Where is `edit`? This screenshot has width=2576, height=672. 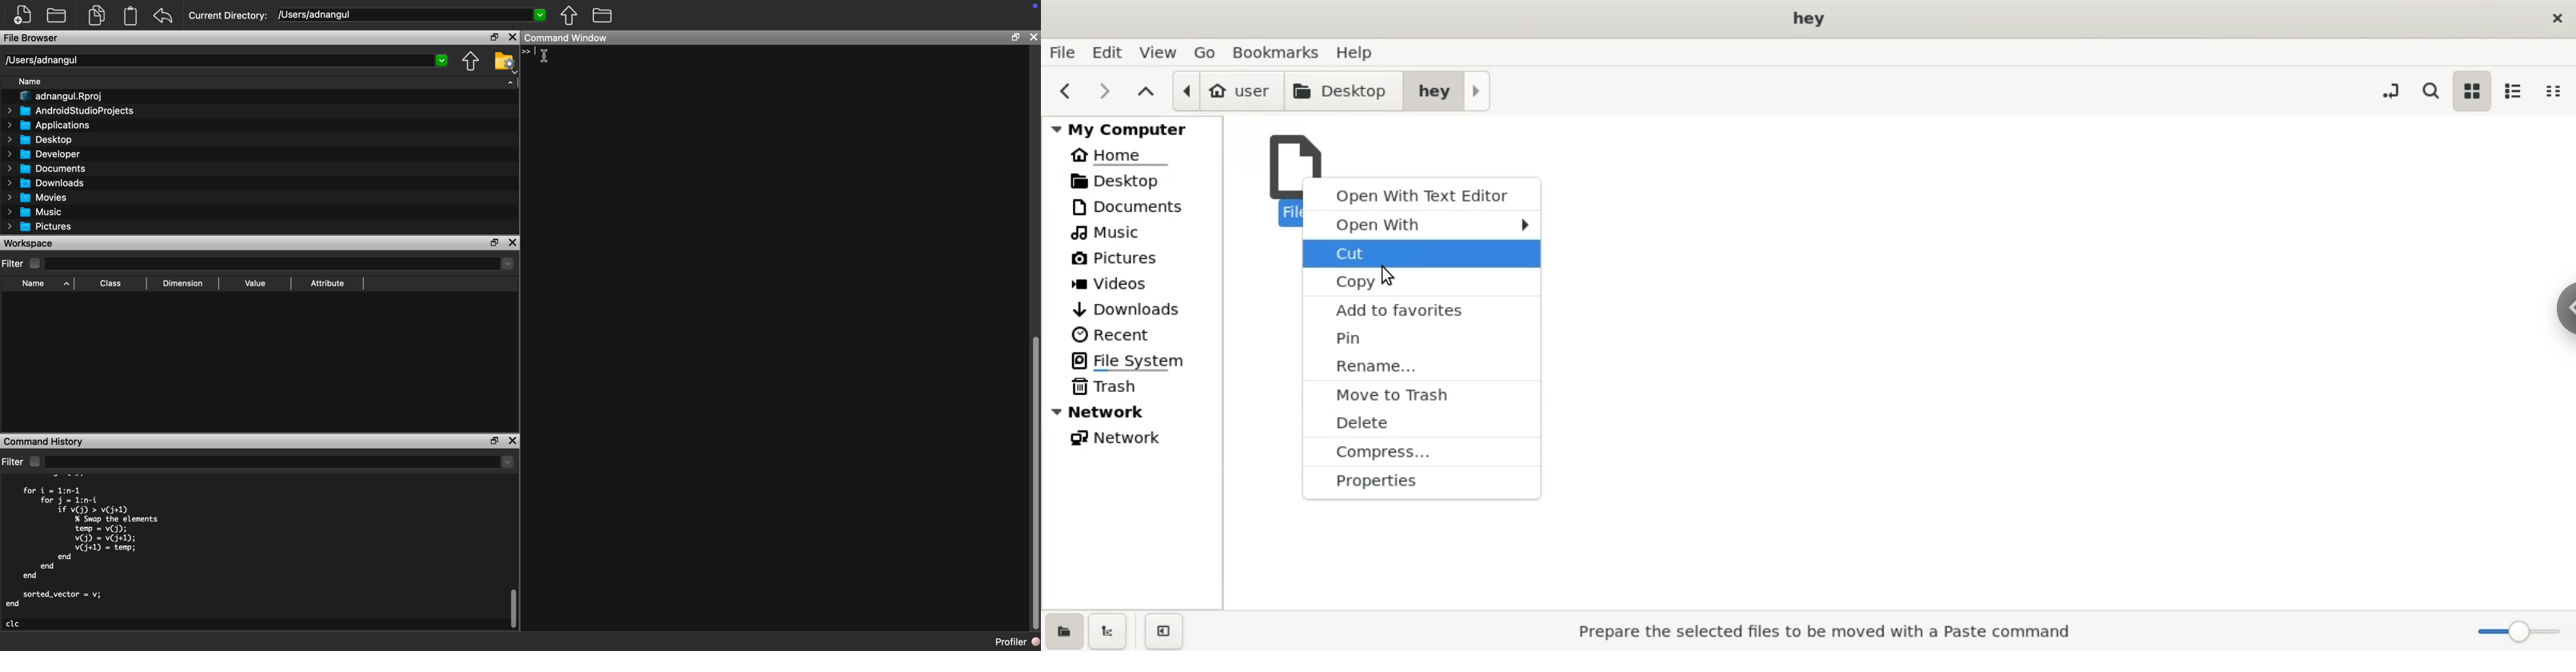 edit is located at coordinates (1108, 52).